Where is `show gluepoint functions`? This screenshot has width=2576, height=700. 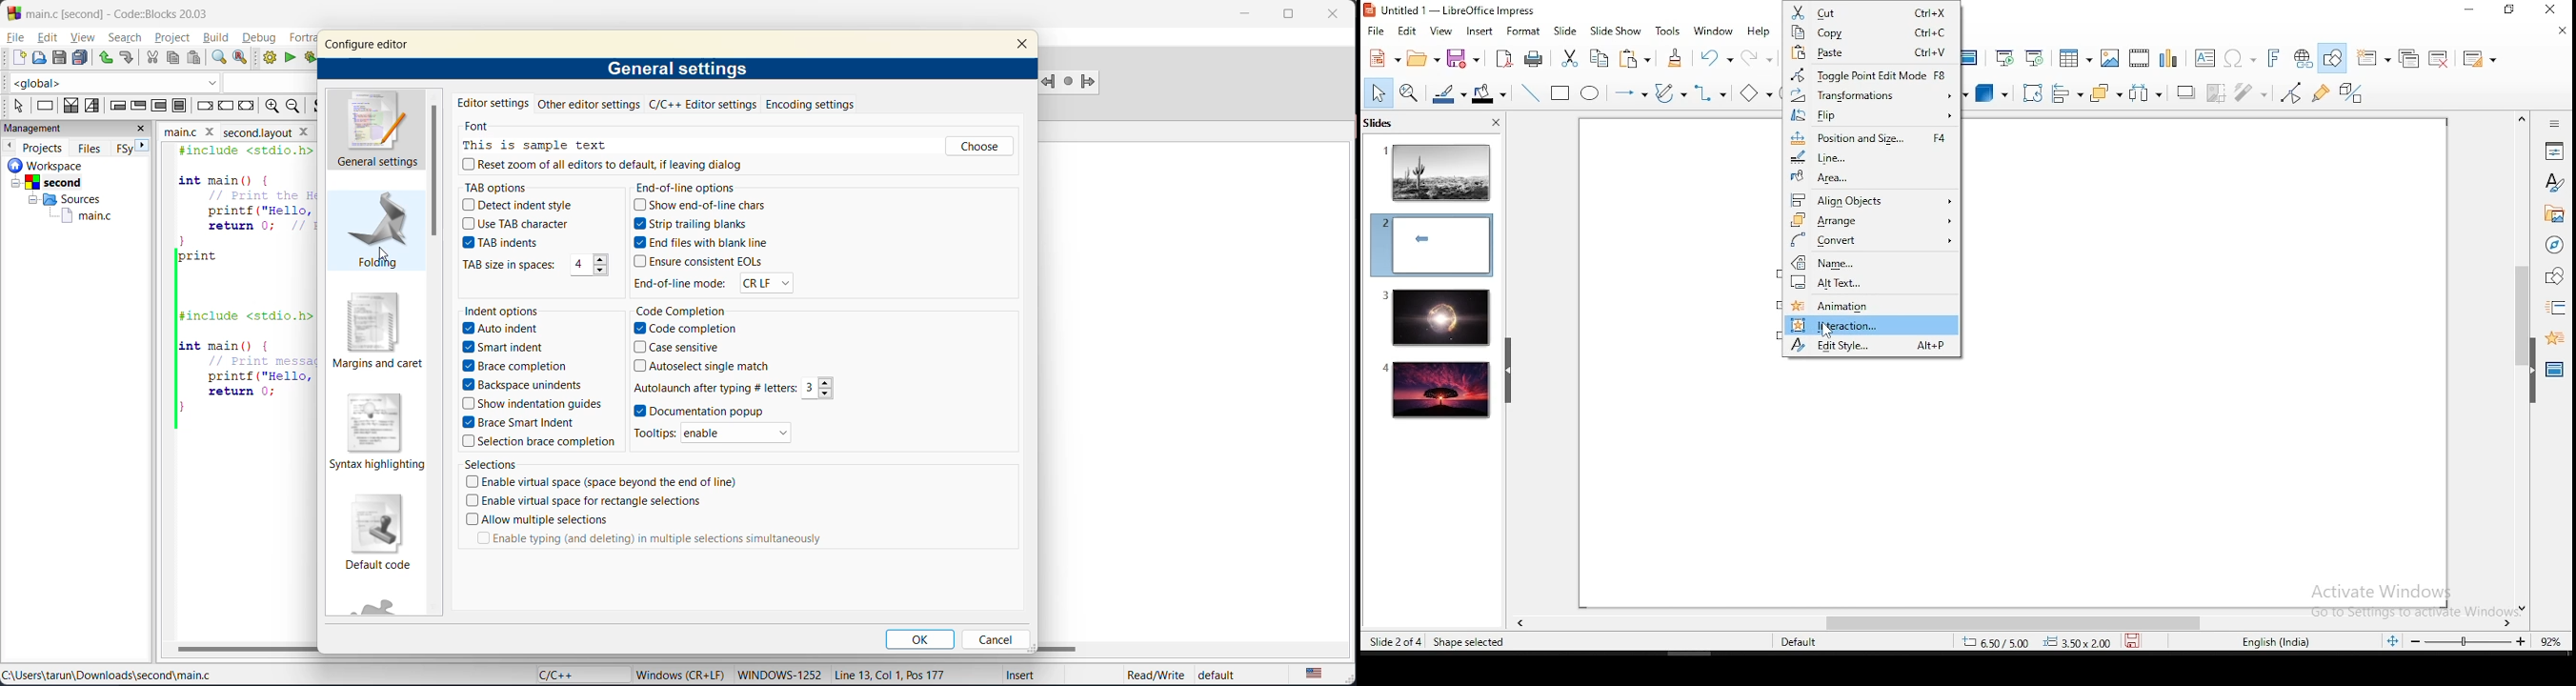
show gluepoint functions is located at coordinates (2325, 92).